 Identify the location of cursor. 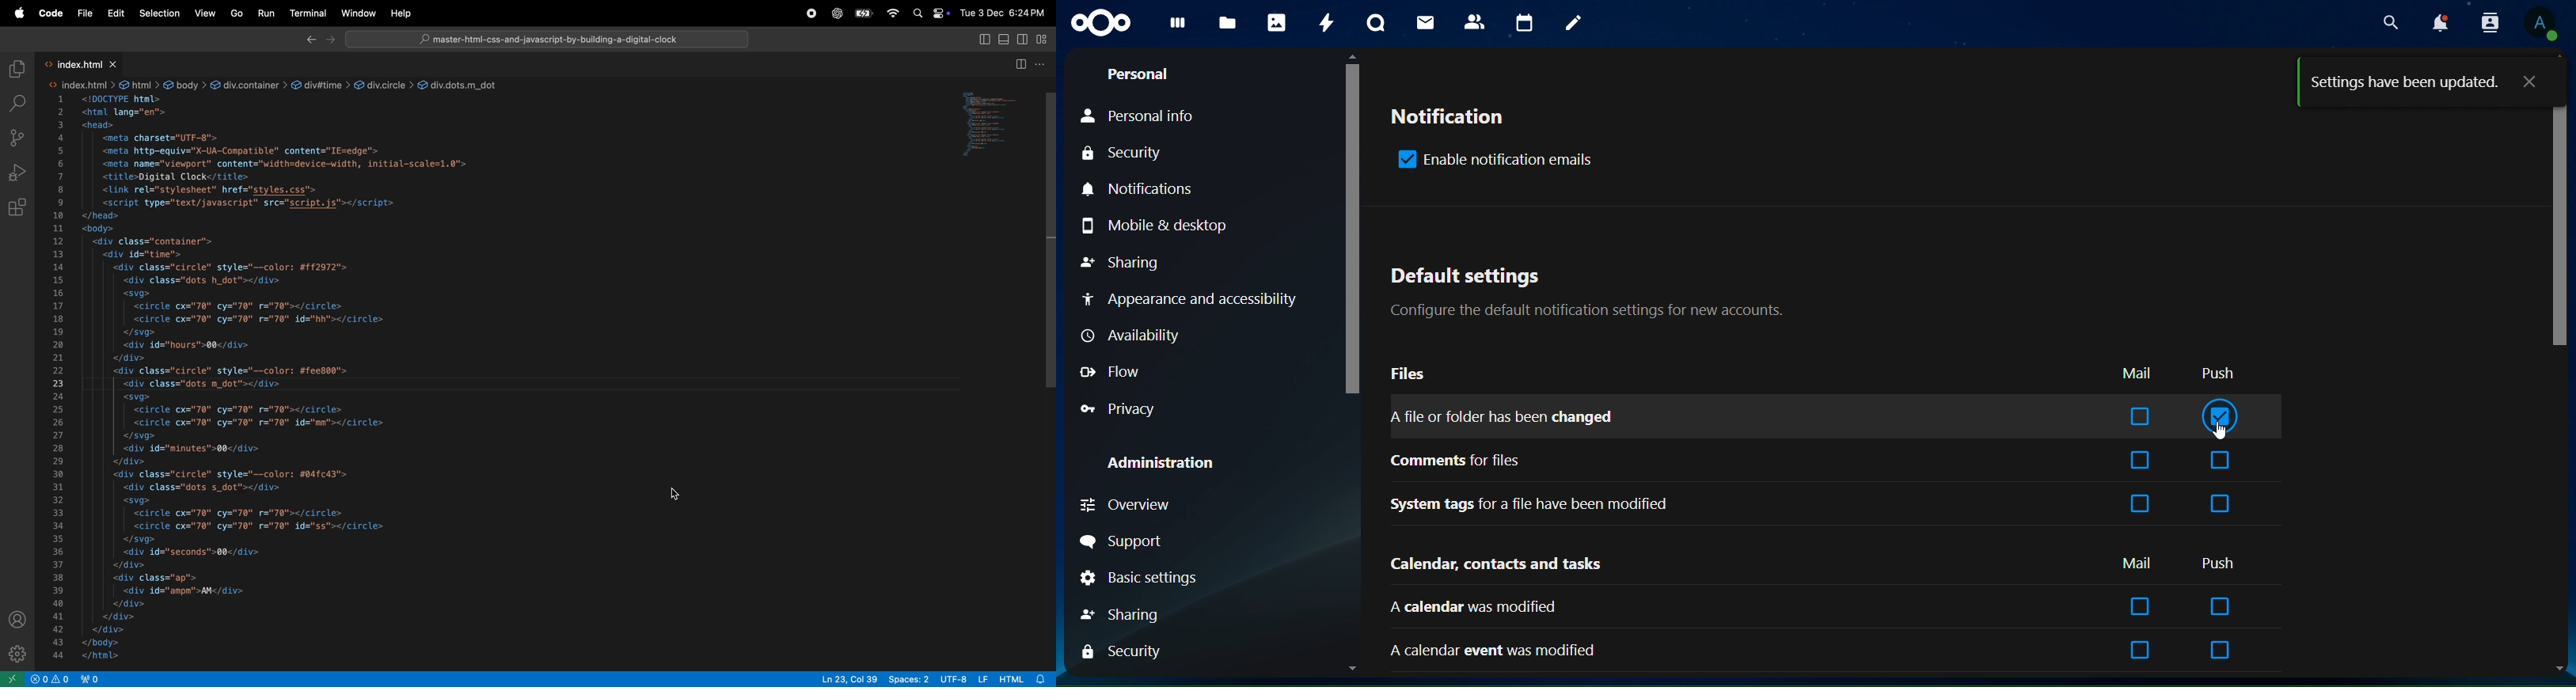
(2221, 431).